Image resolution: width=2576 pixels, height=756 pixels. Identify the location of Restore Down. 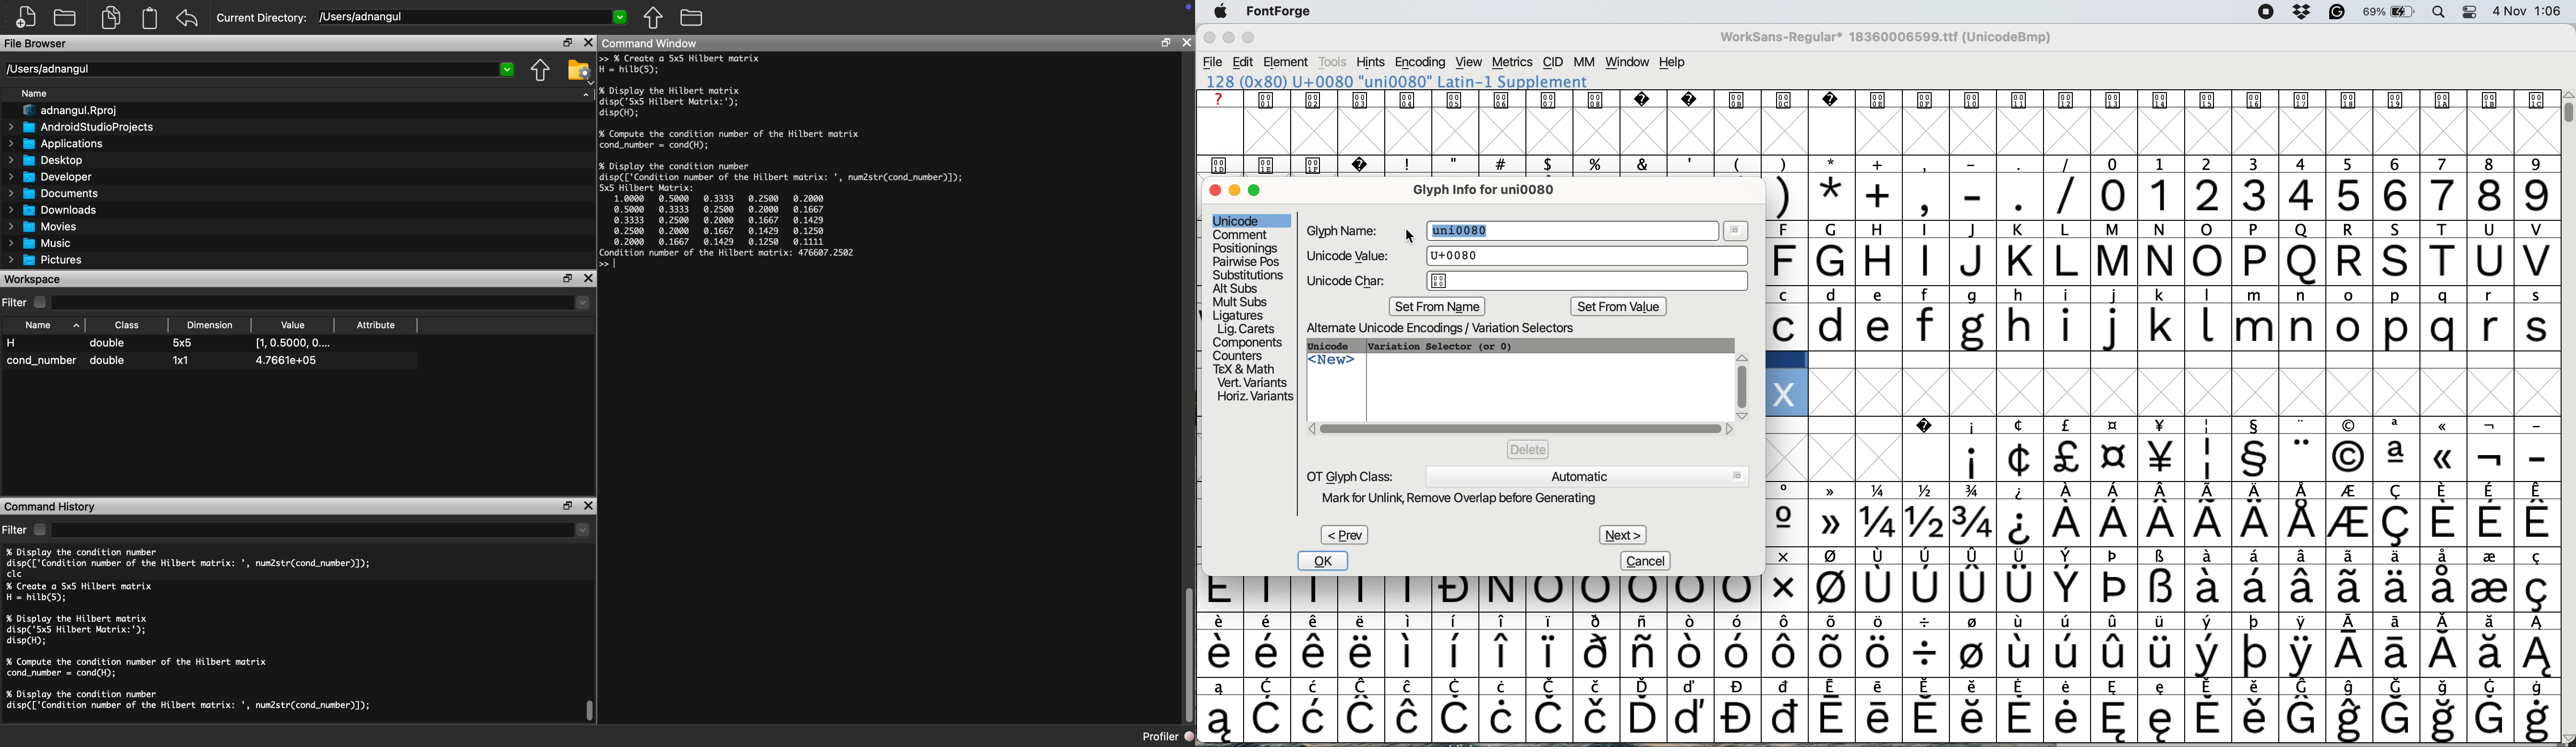
(568, 277).